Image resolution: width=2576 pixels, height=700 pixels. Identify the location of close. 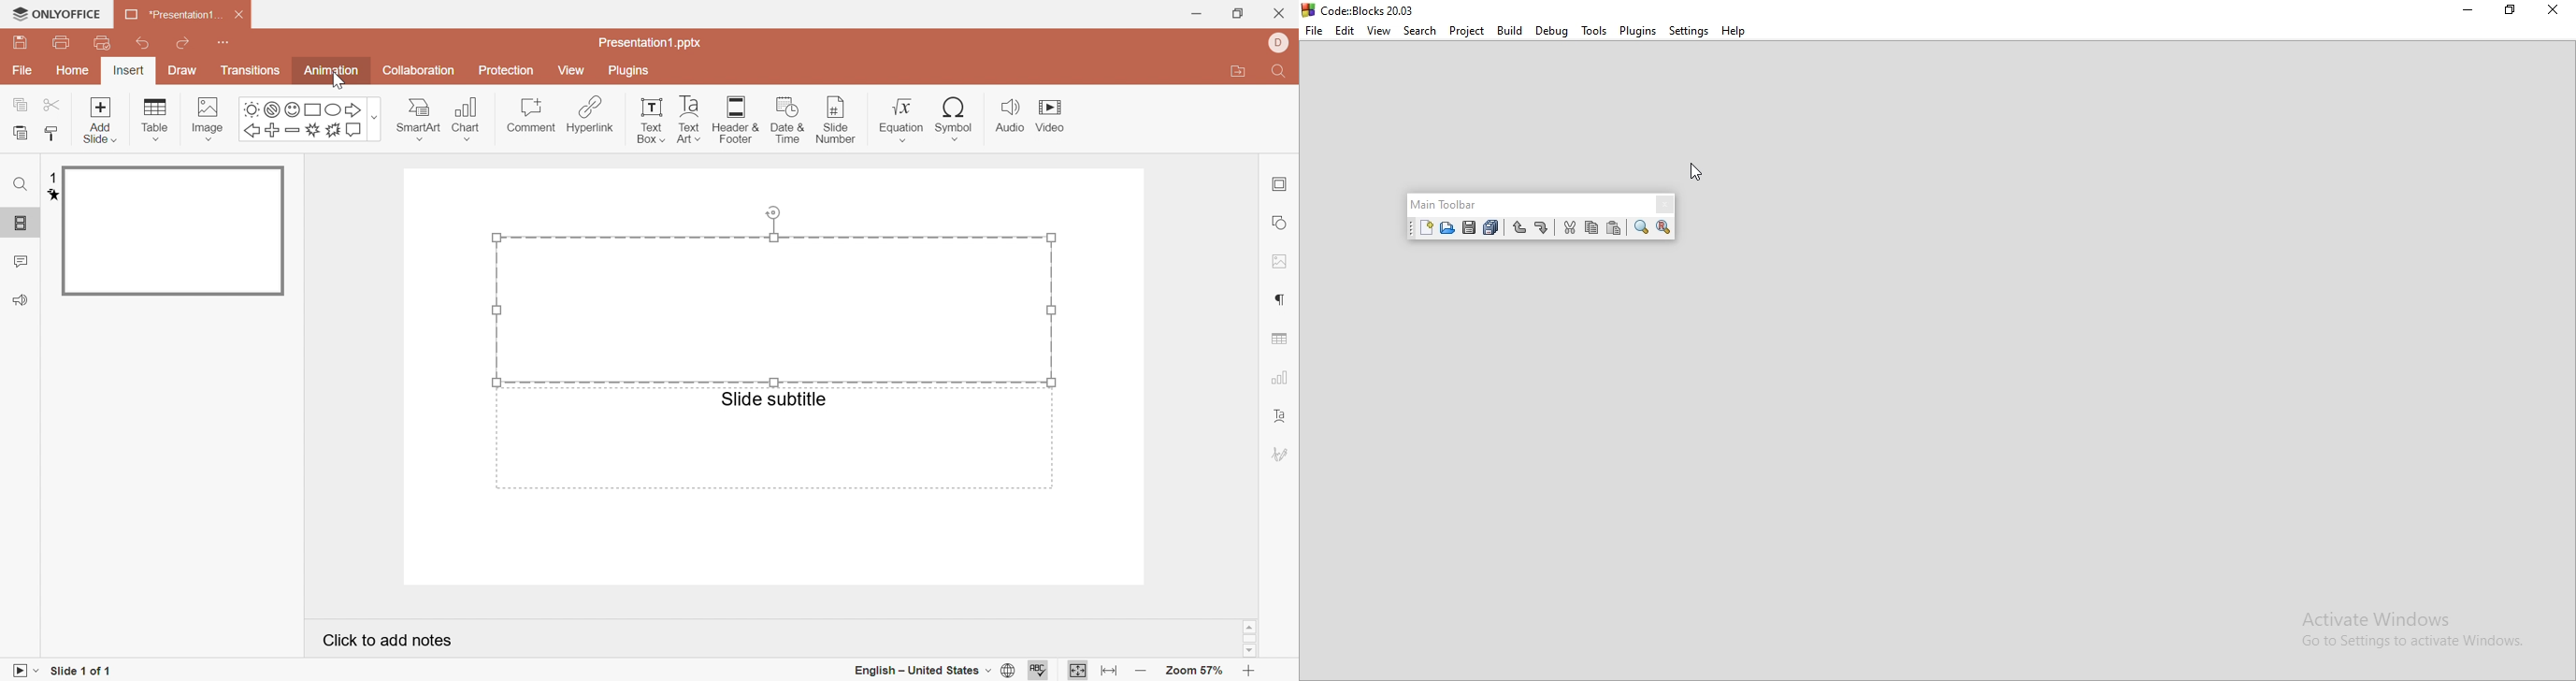
(240, 14).